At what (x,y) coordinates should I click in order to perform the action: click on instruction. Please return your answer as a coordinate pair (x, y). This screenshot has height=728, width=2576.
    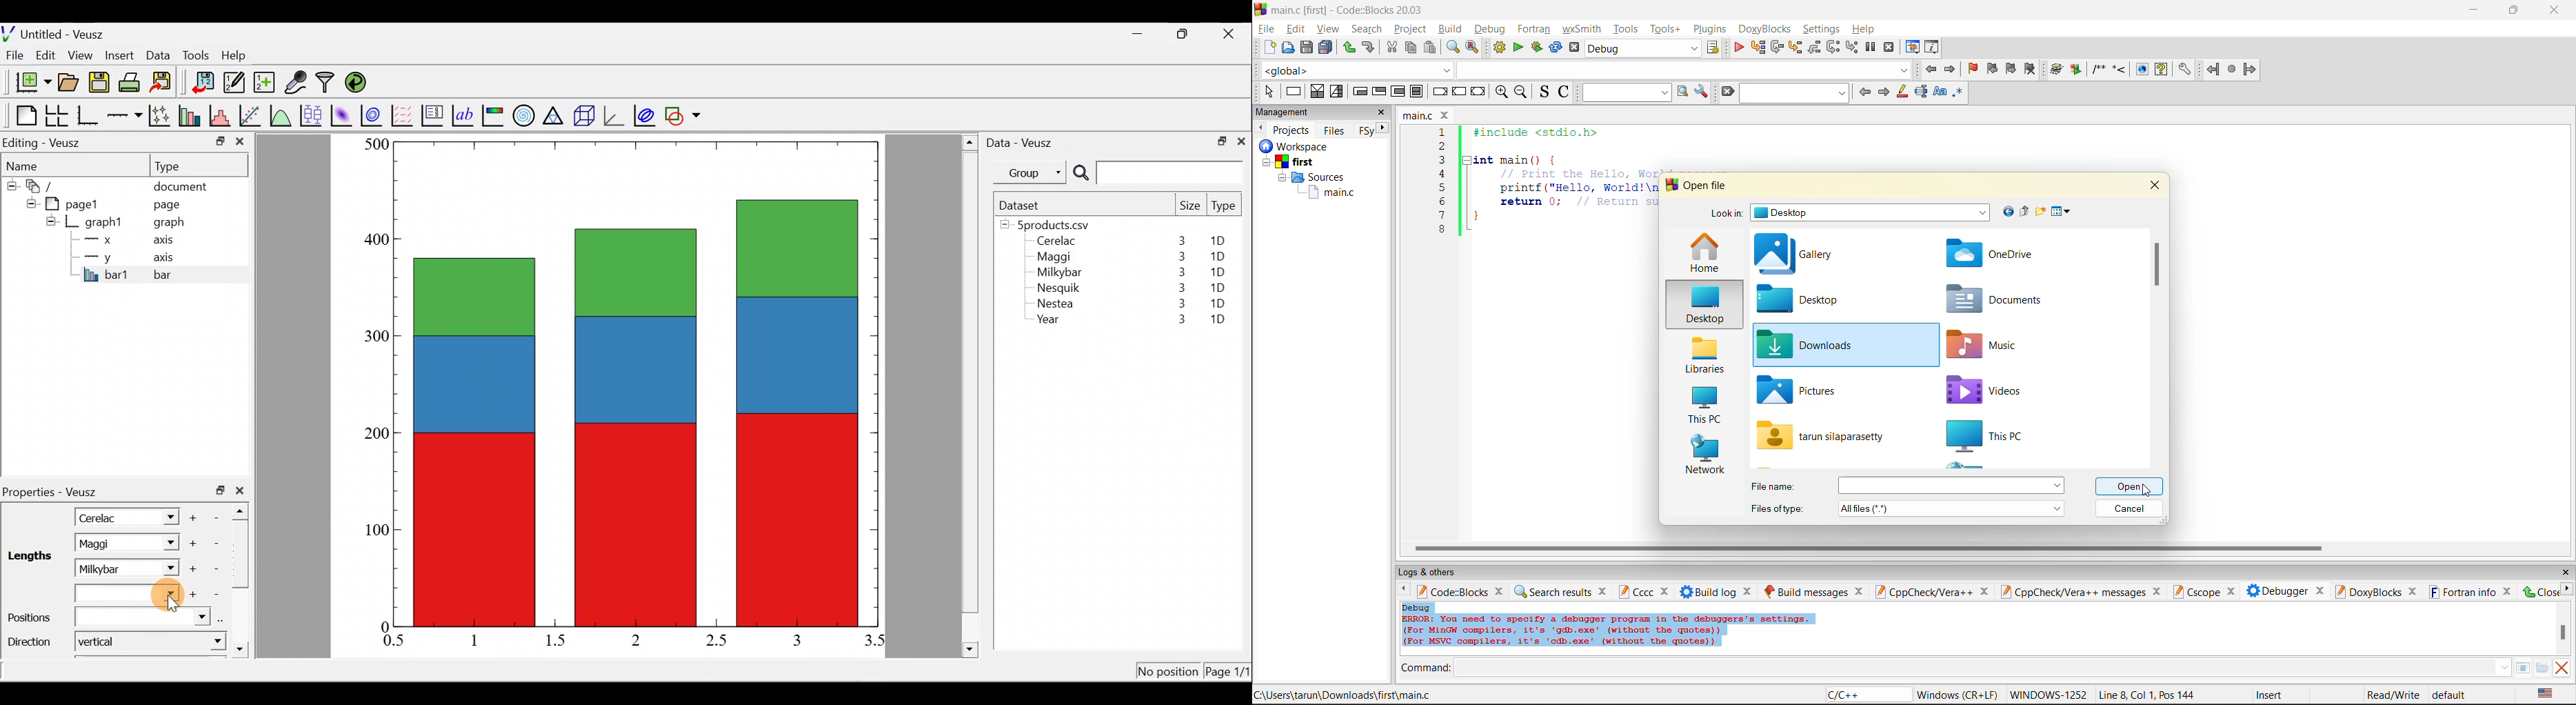
    Looking at the image, I should click on (1292, 92).